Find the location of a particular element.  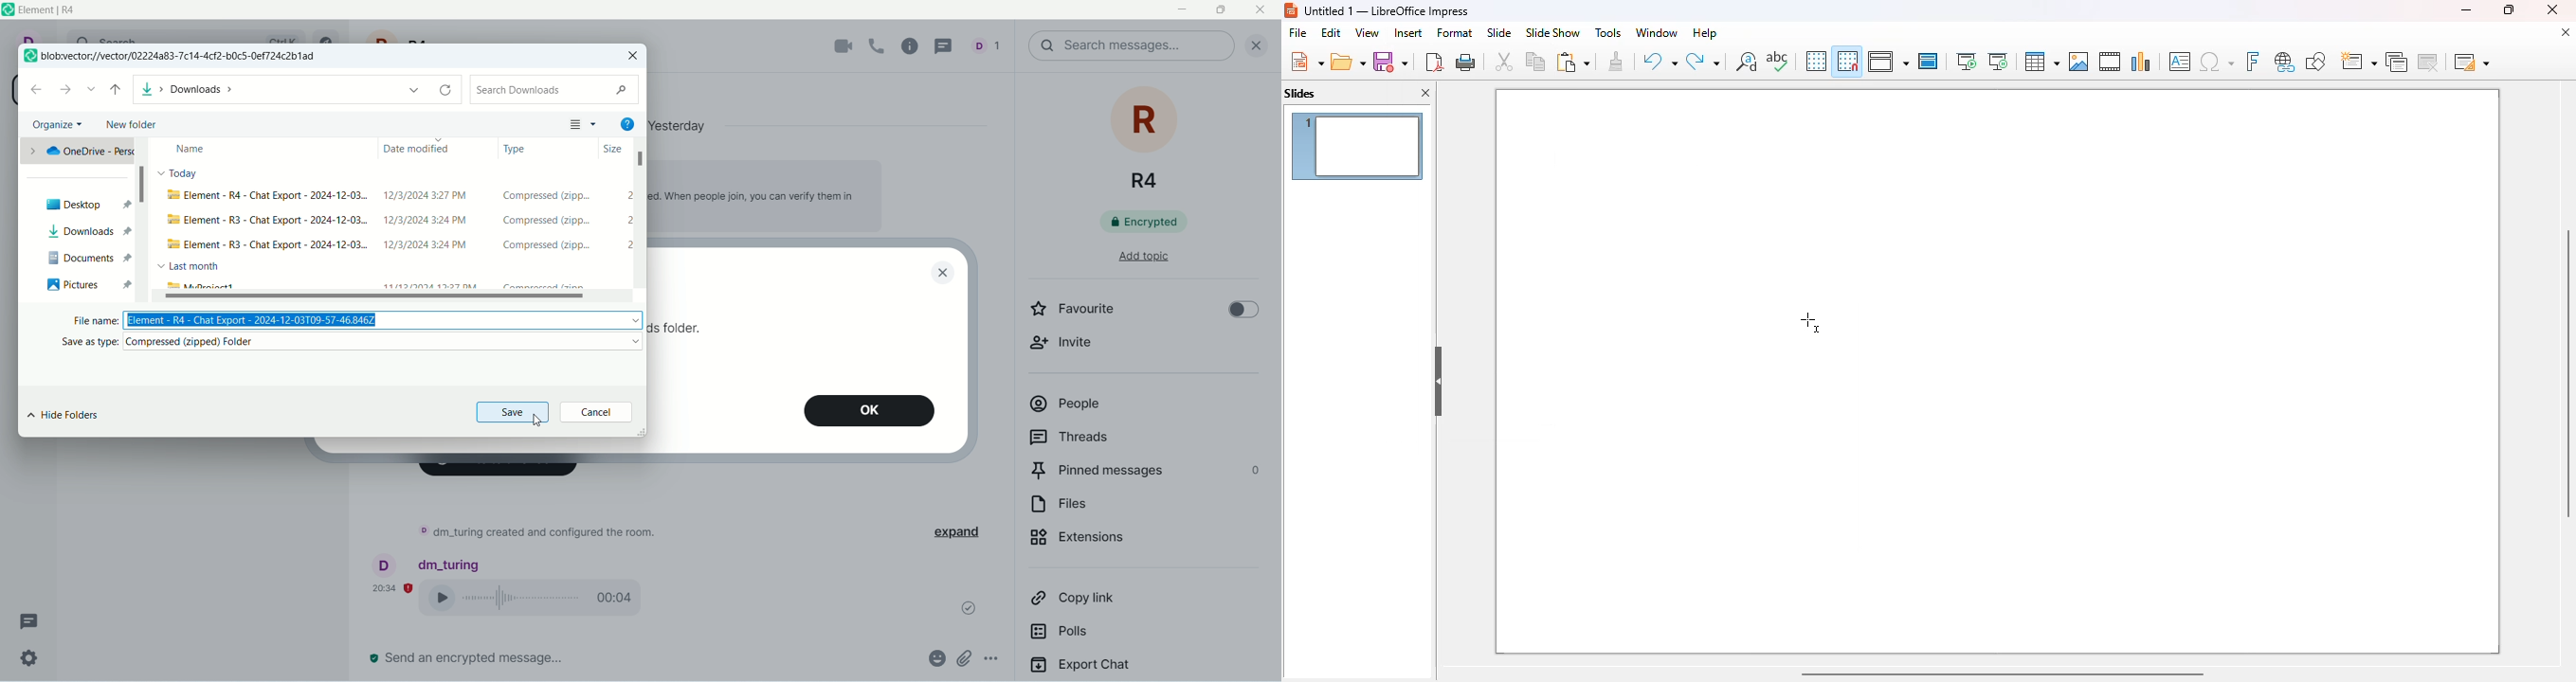

favourite is located at coordinates (1091, 312).